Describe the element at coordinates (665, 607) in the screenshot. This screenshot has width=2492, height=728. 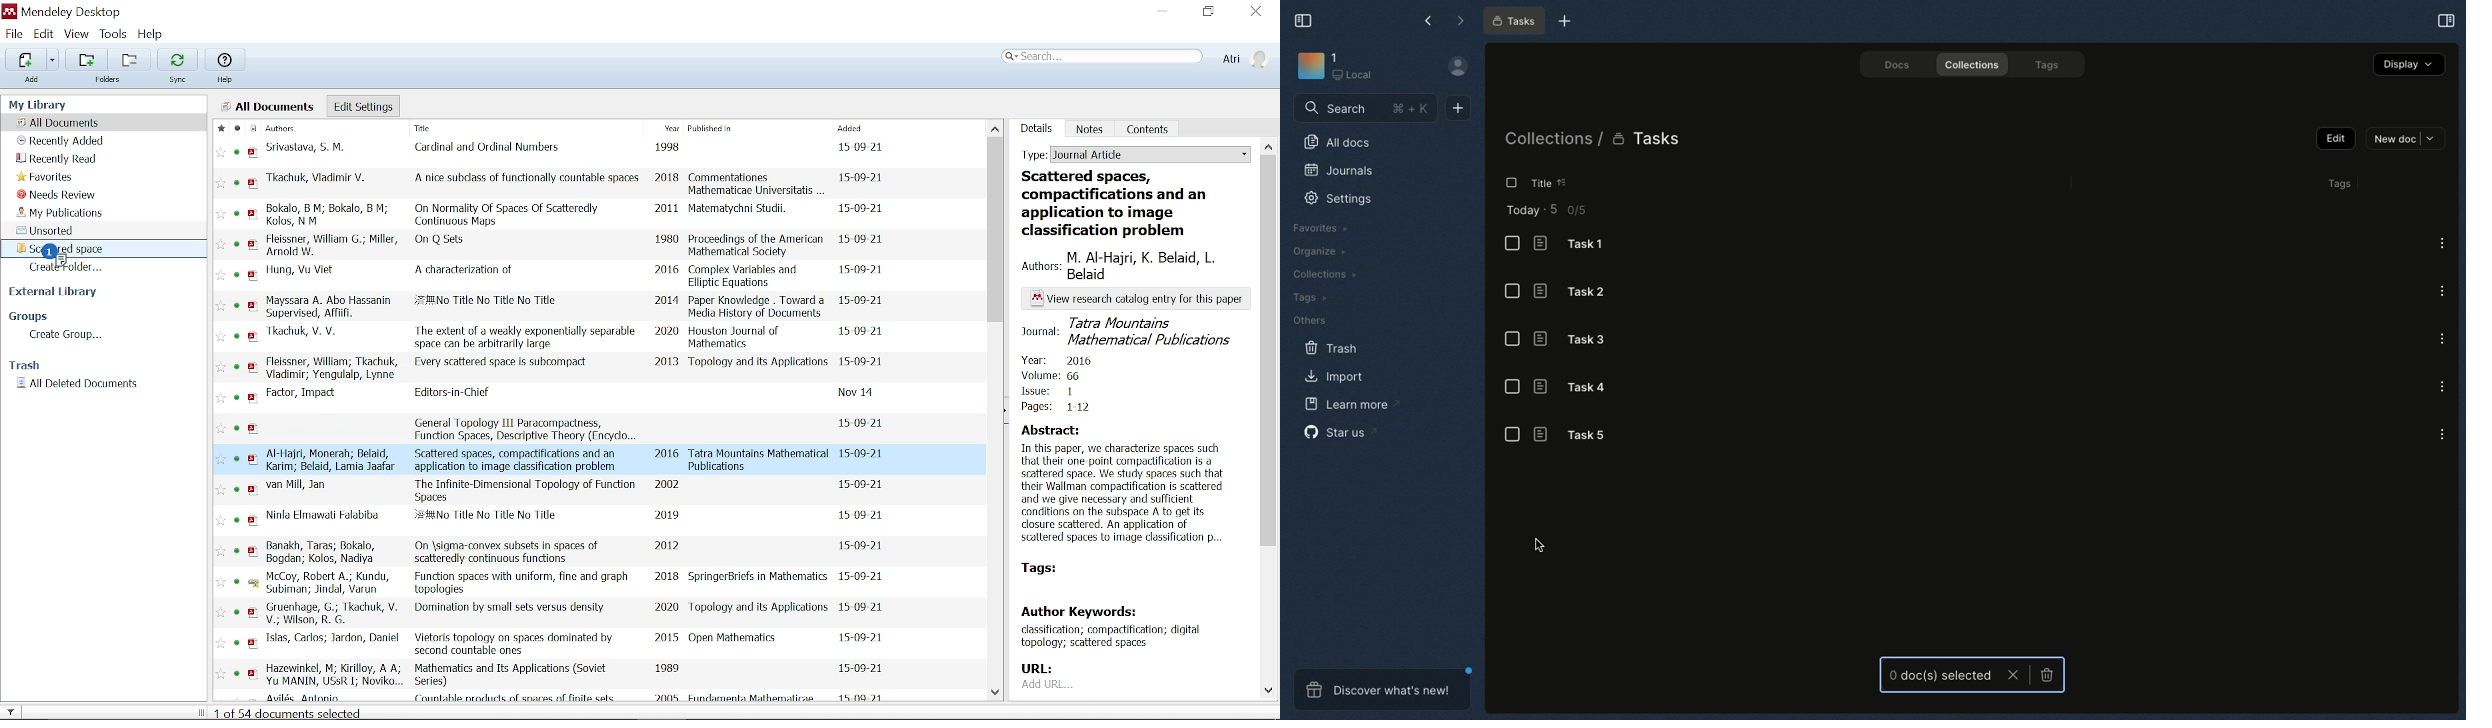
I see `2020` at that location.